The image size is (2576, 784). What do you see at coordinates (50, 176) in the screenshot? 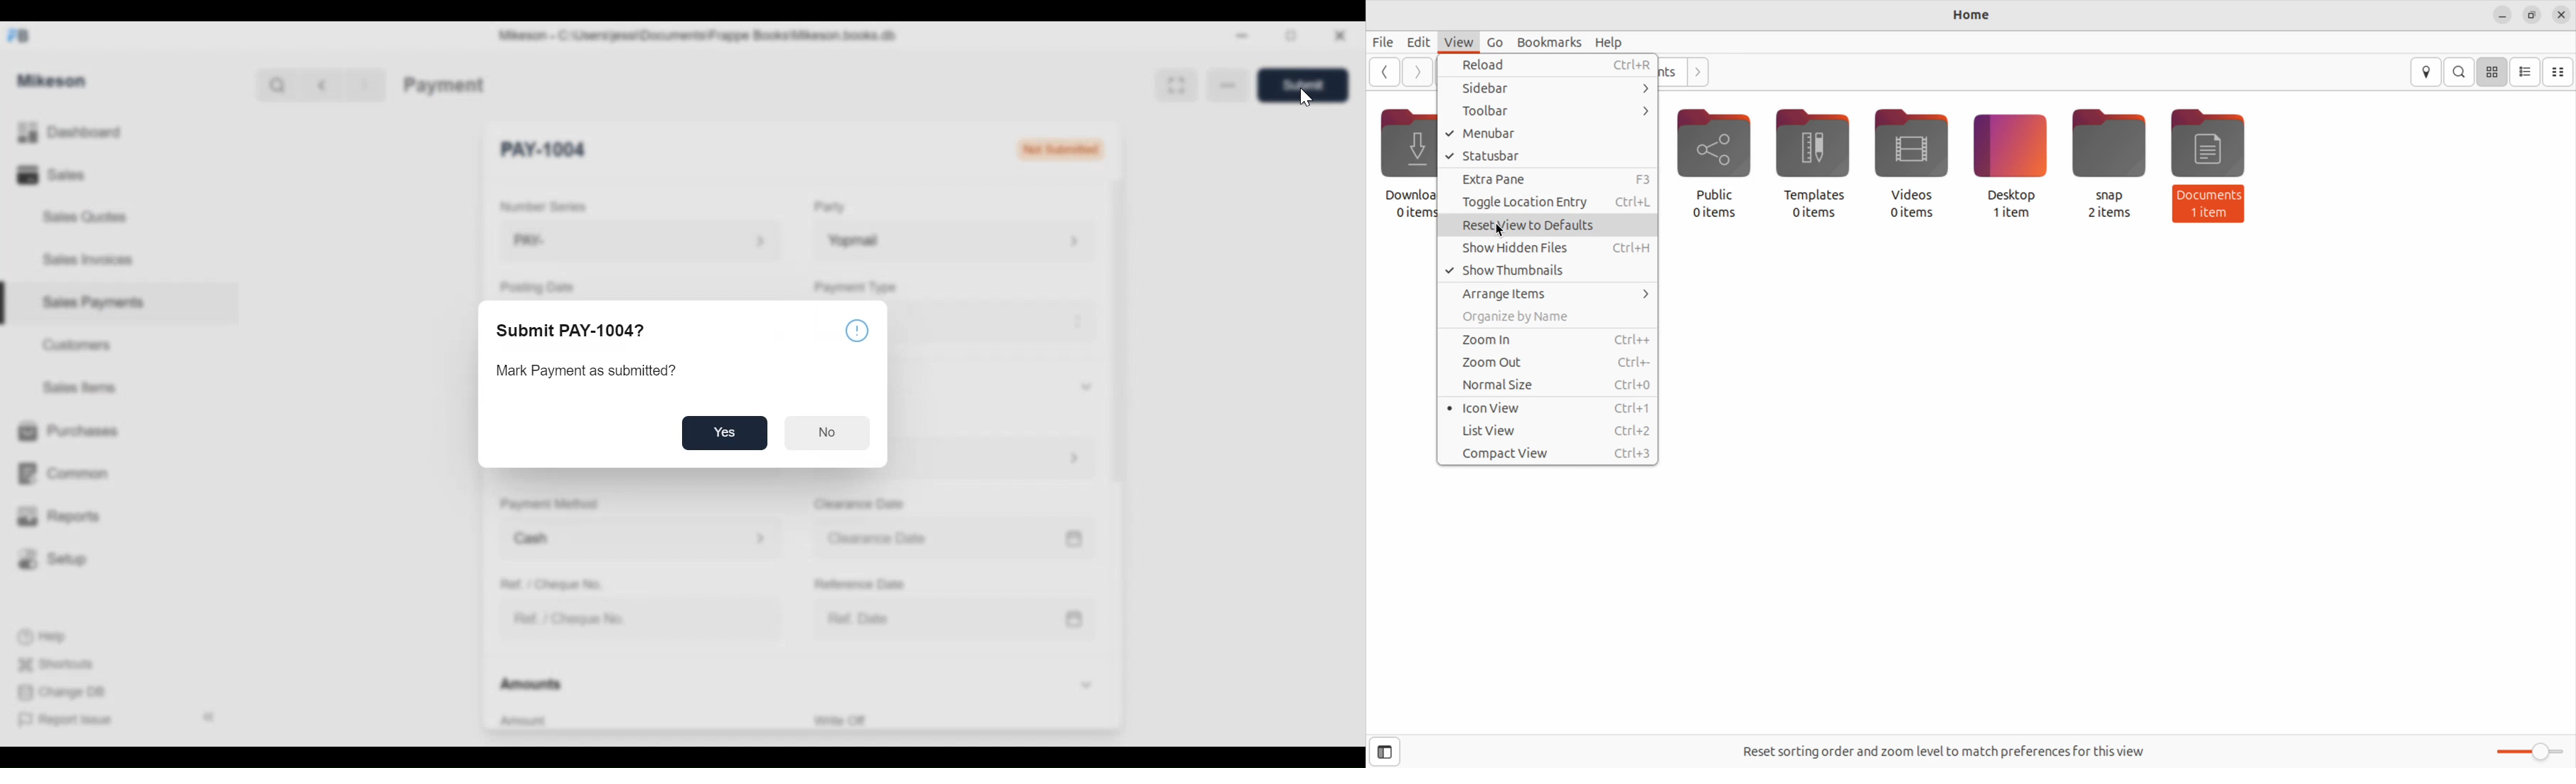
I see `Sales` at bounding box center [50, 176].